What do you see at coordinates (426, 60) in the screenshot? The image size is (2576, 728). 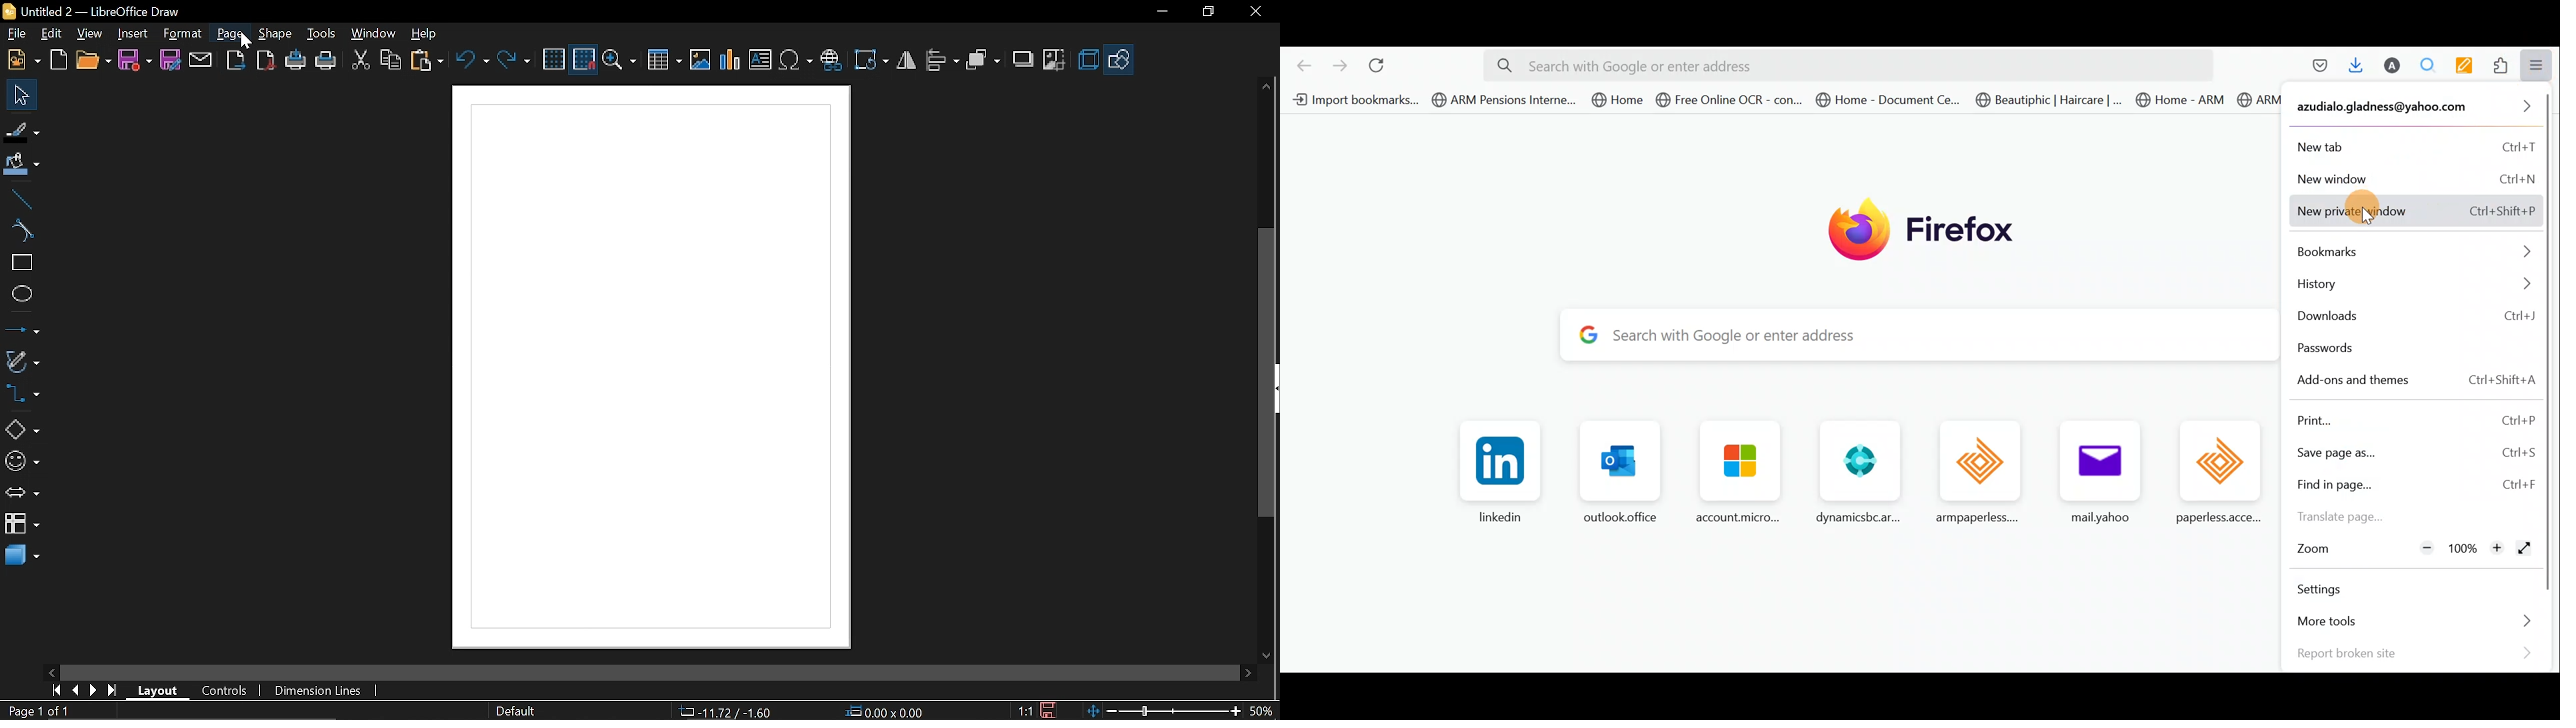 I see `Paste` at bounding box center [426, 60].